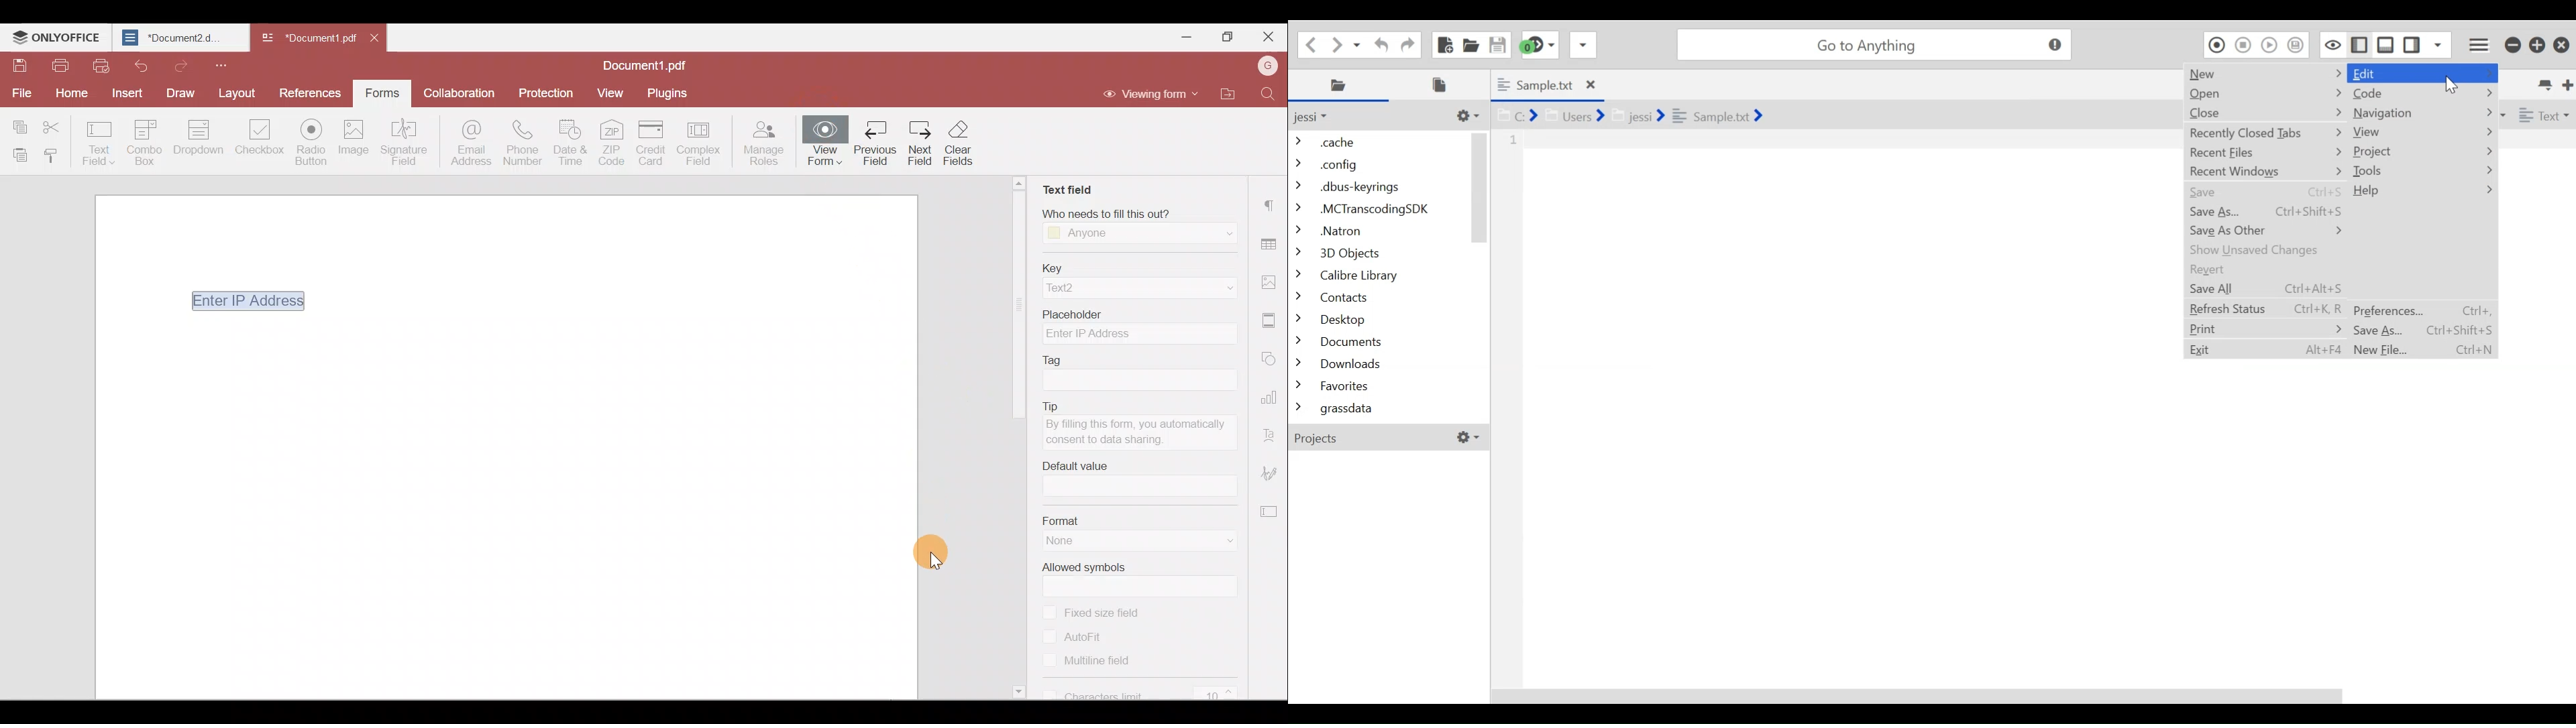 The width and height of the screenshot is (2576, 728). I want to click on Who needs to fill this out?, so click(1132, 211).